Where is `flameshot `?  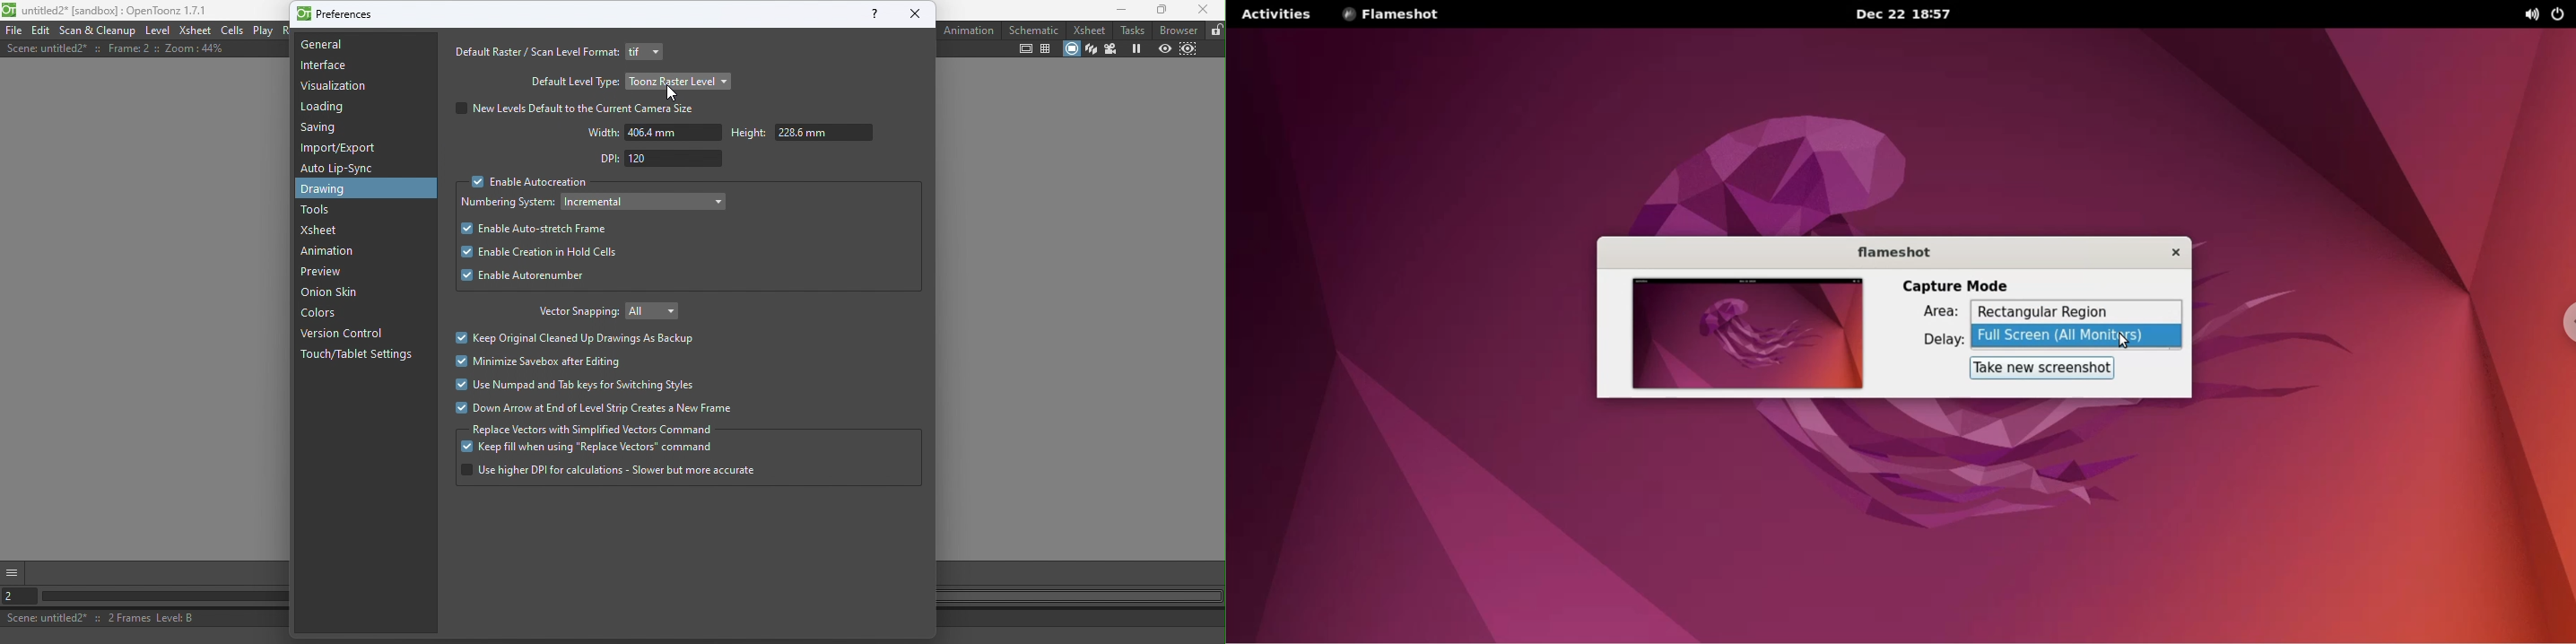
flameshot  is located at coordinates (1885, 251).